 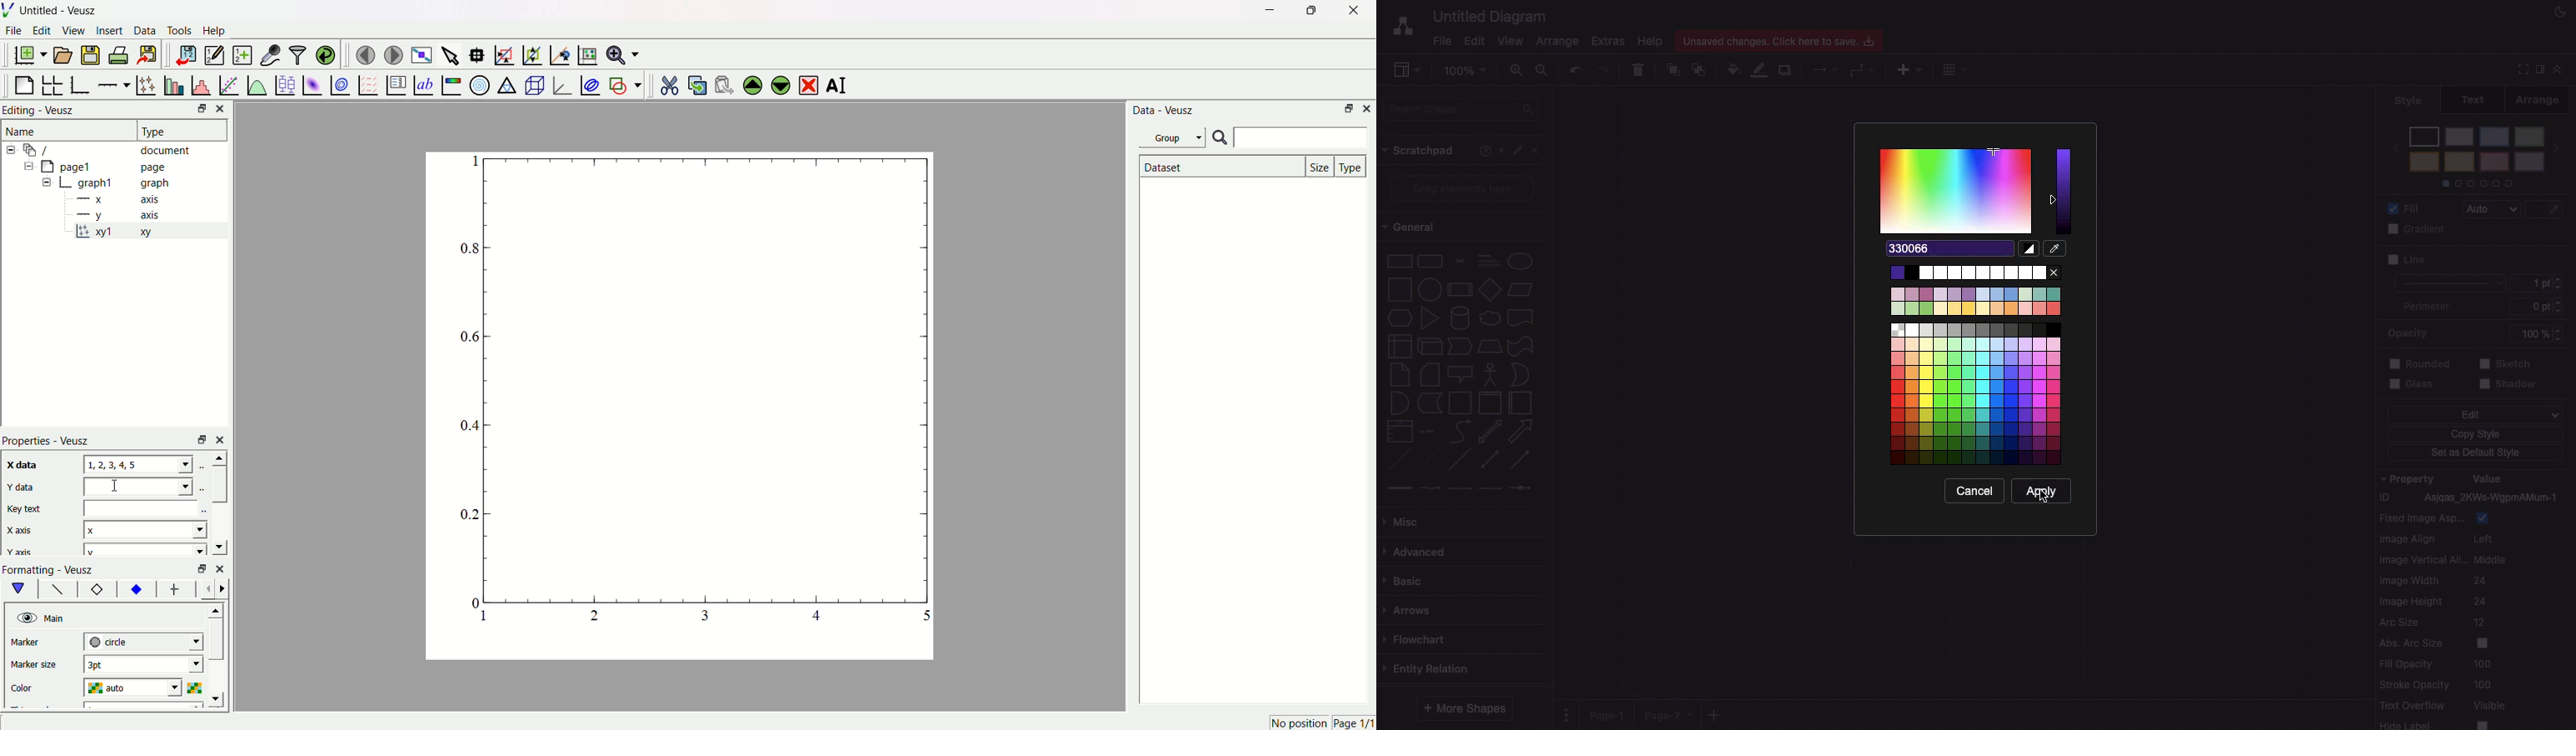 I want to click on Rounded, so click(x=2420, y=362).